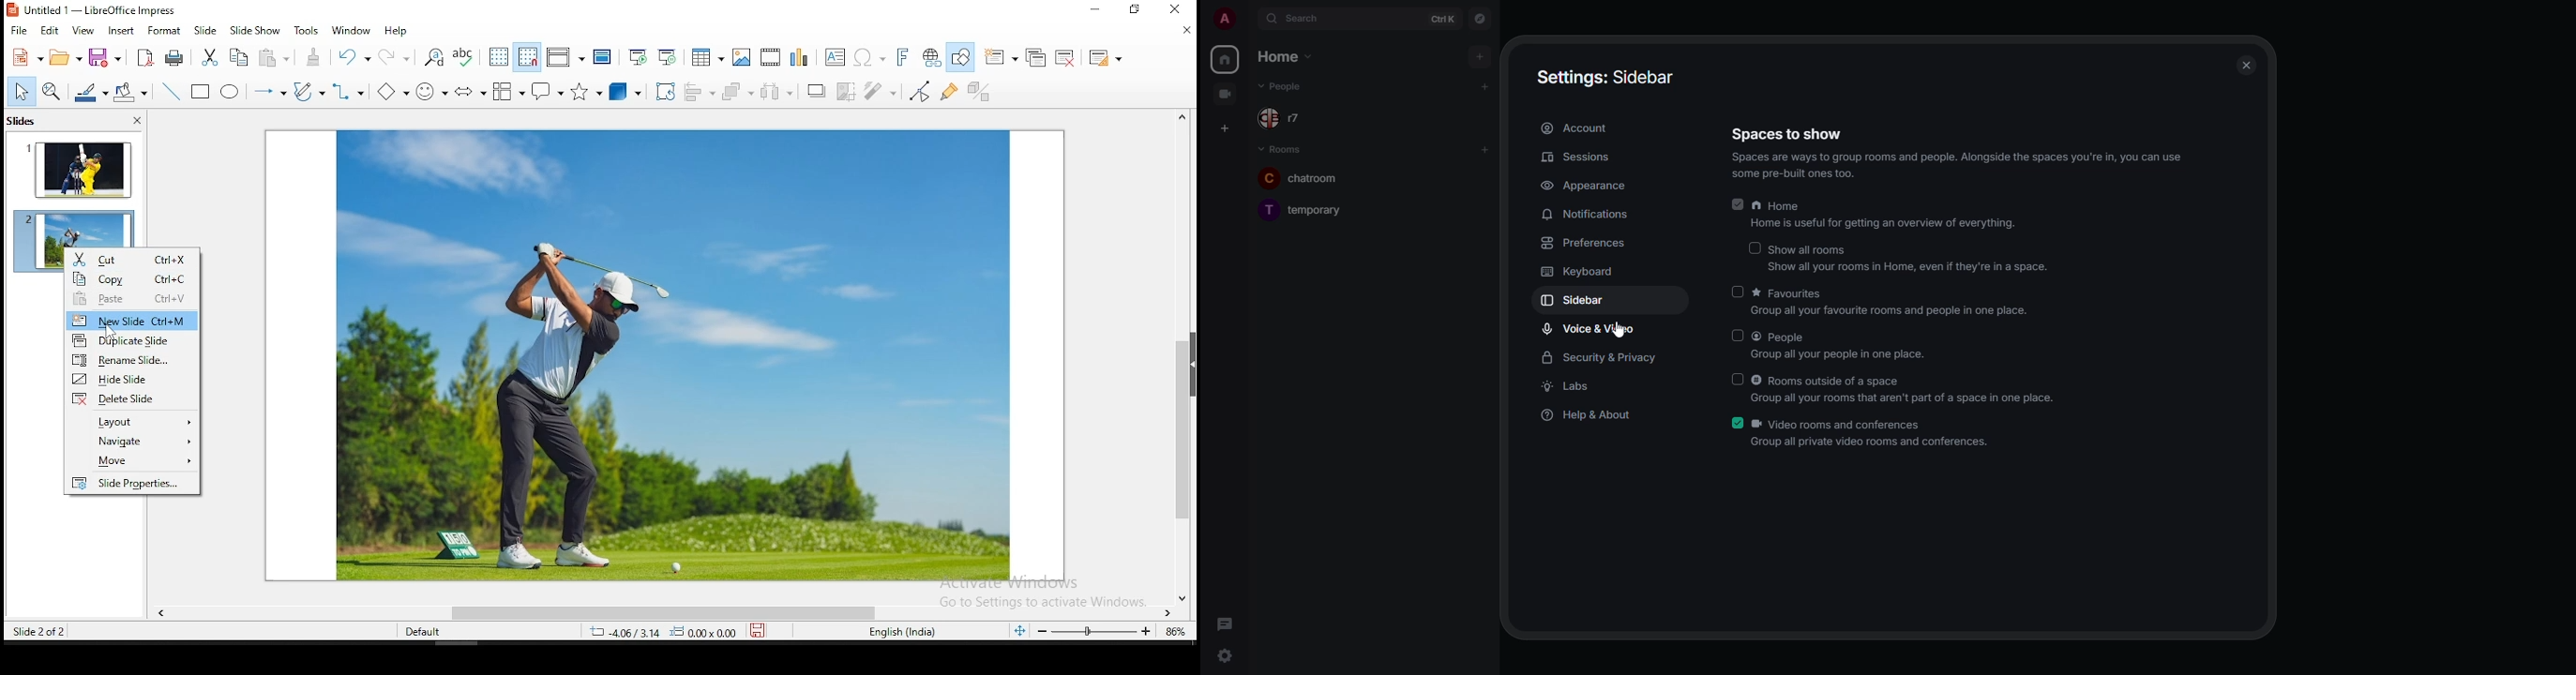  Describe the element at coordinates (430, 91) in the screenshot. I see `symbol shapes` at that location.